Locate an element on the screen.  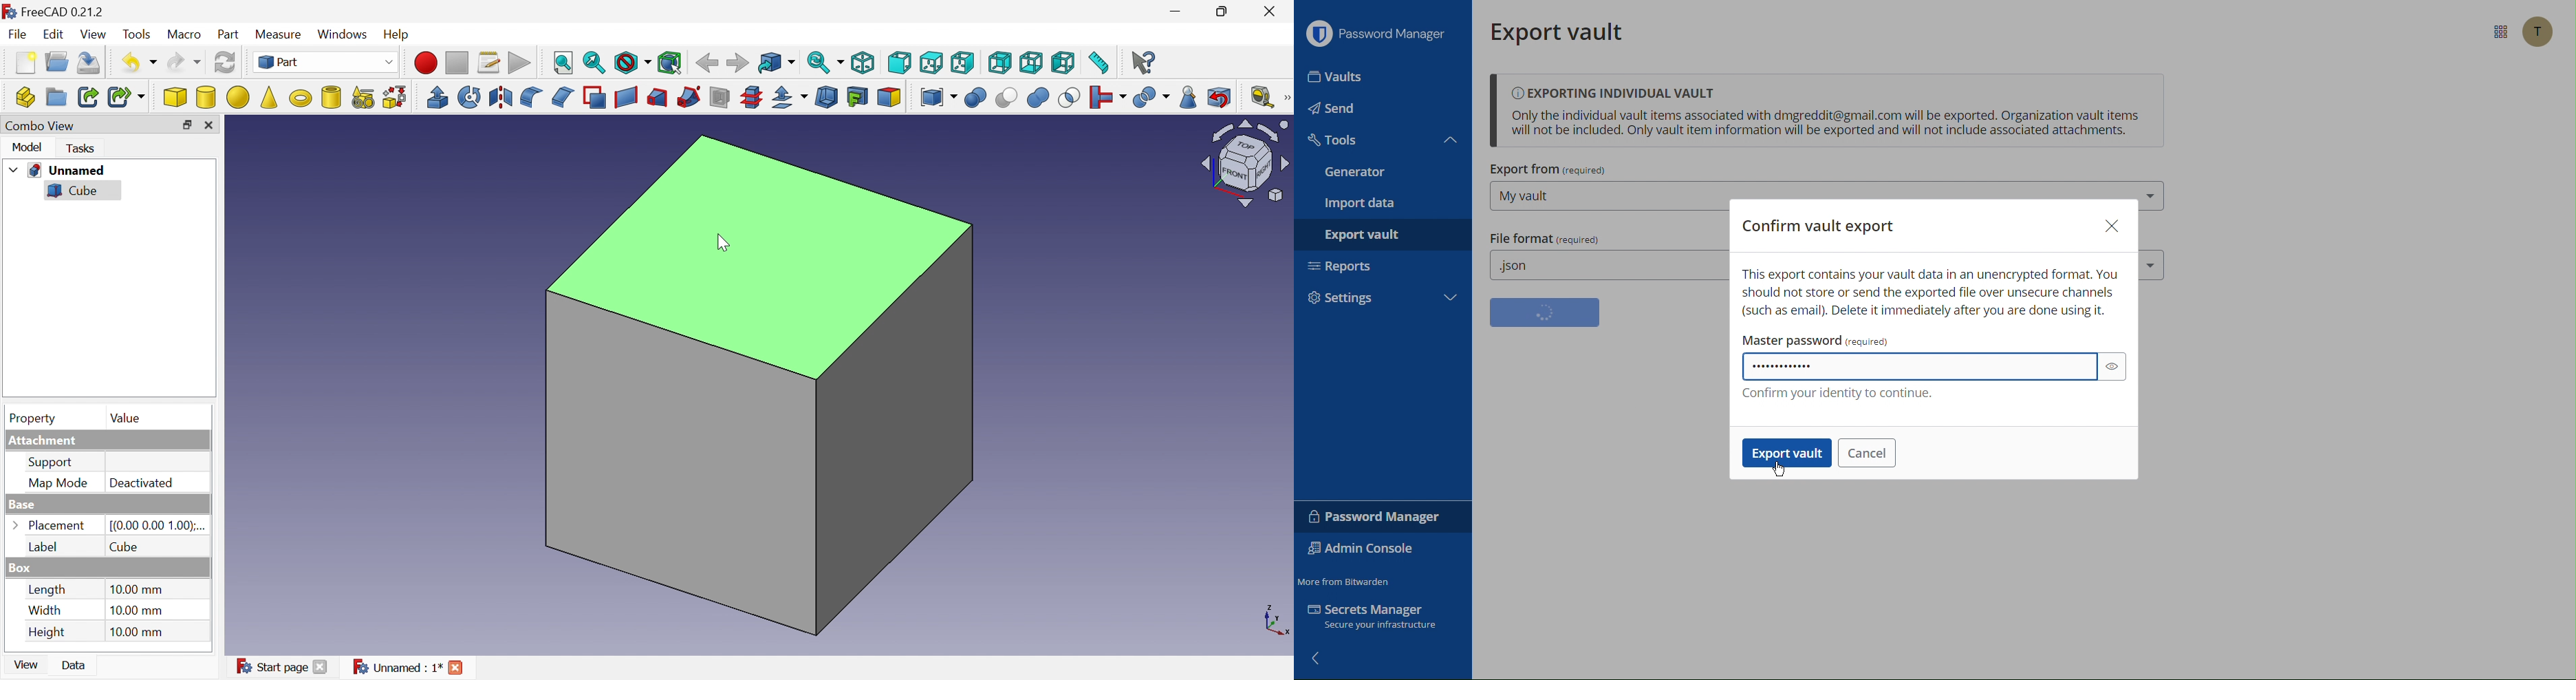
button loading is located at coordinates (1545, 315).